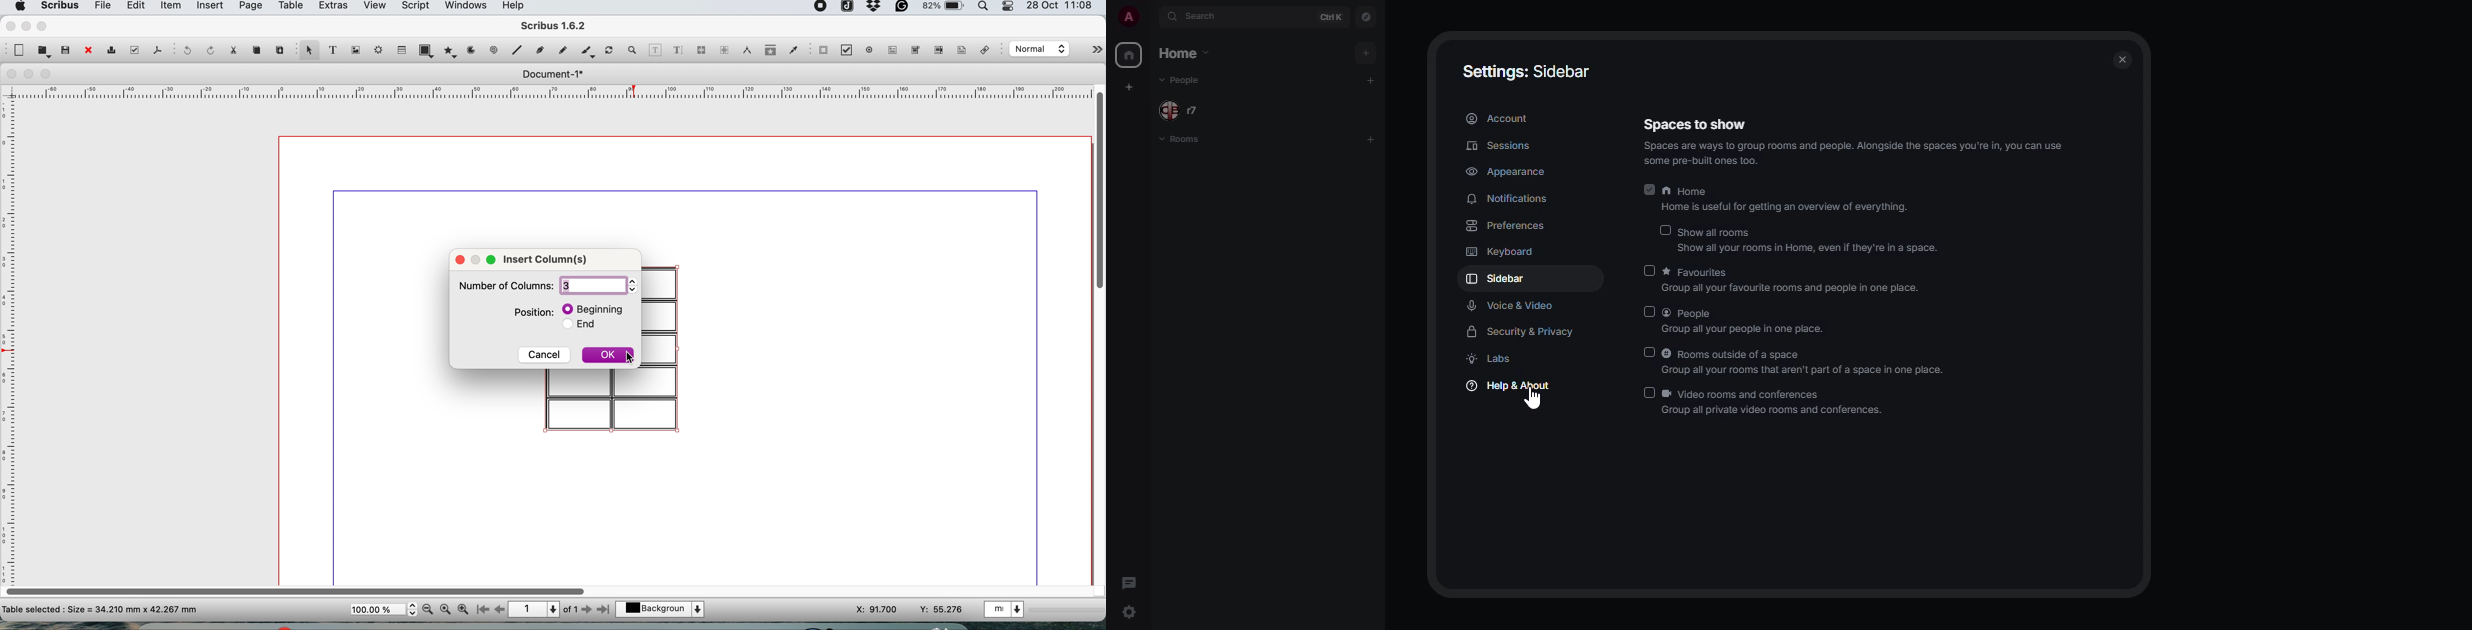 The width and height of the screenshot is (2492, 644). What do you see at coordinates (1371, 139) in the screenshot?
I see `add` at bounding box center [1371, 139].